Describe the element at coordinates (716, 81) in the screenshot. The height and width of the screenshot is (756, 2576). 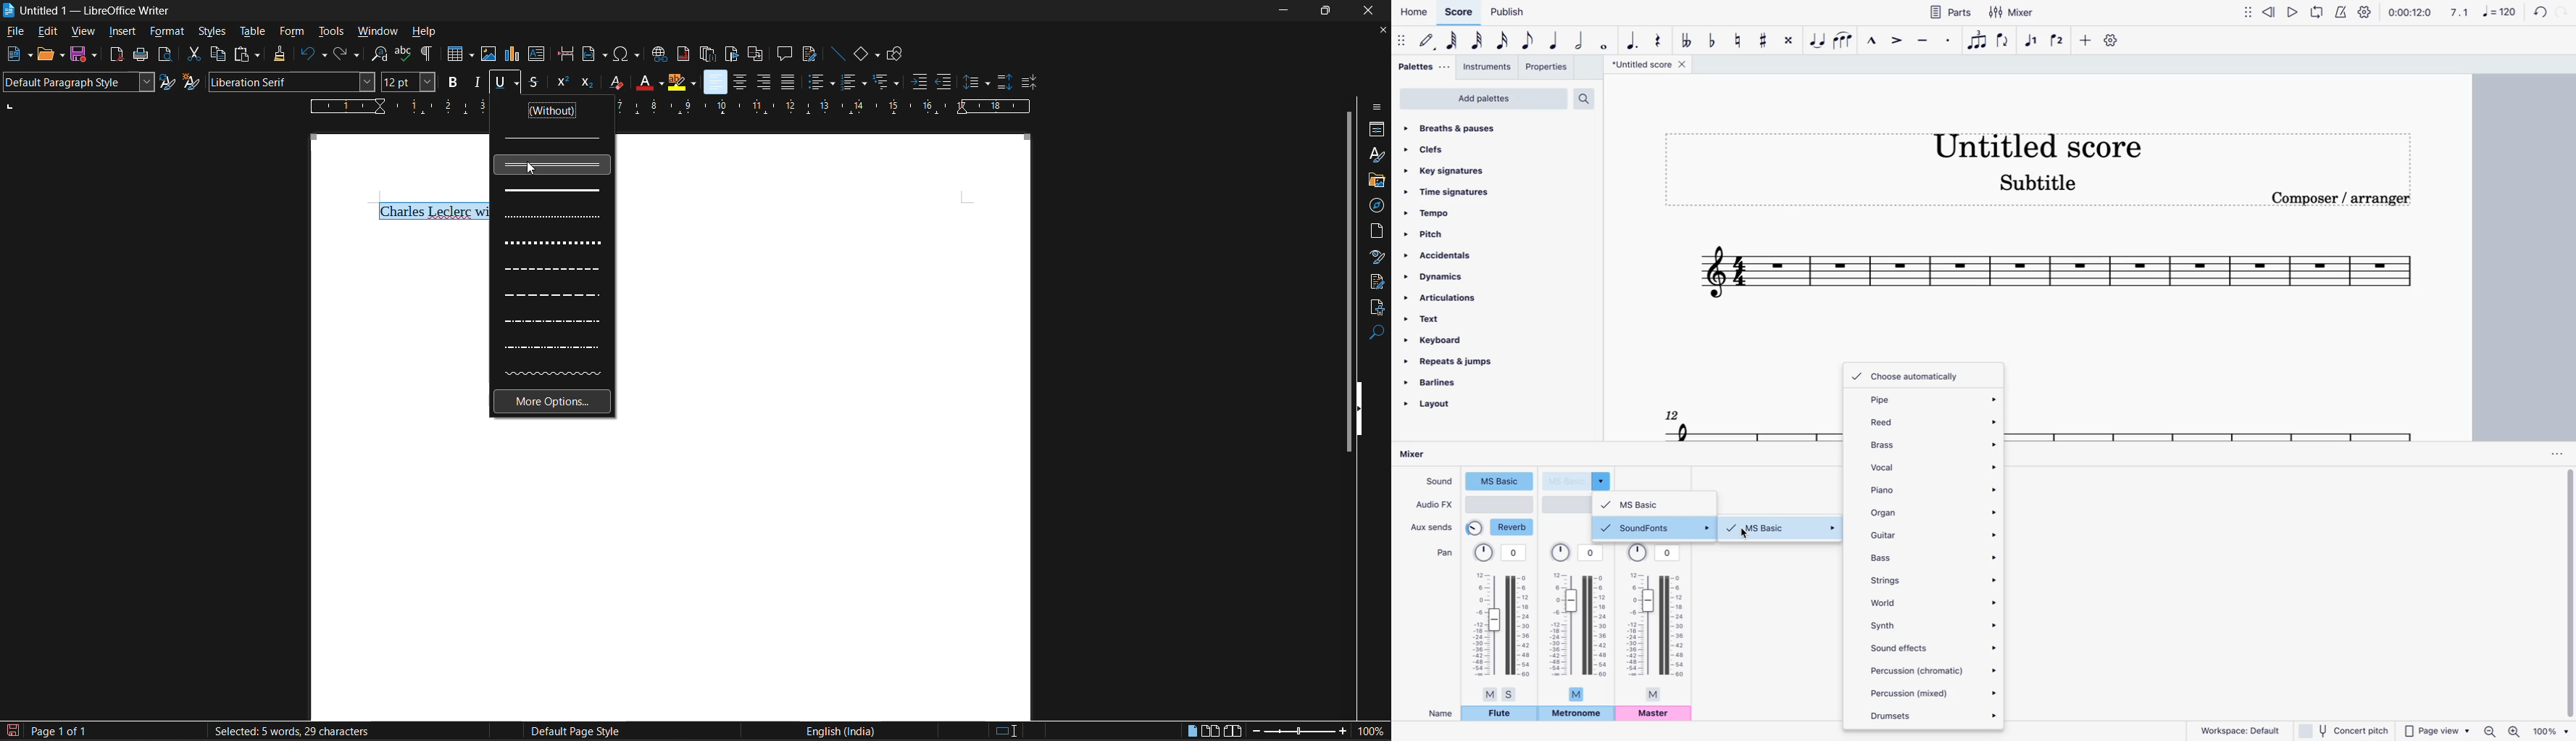
I see `align left` at that location.